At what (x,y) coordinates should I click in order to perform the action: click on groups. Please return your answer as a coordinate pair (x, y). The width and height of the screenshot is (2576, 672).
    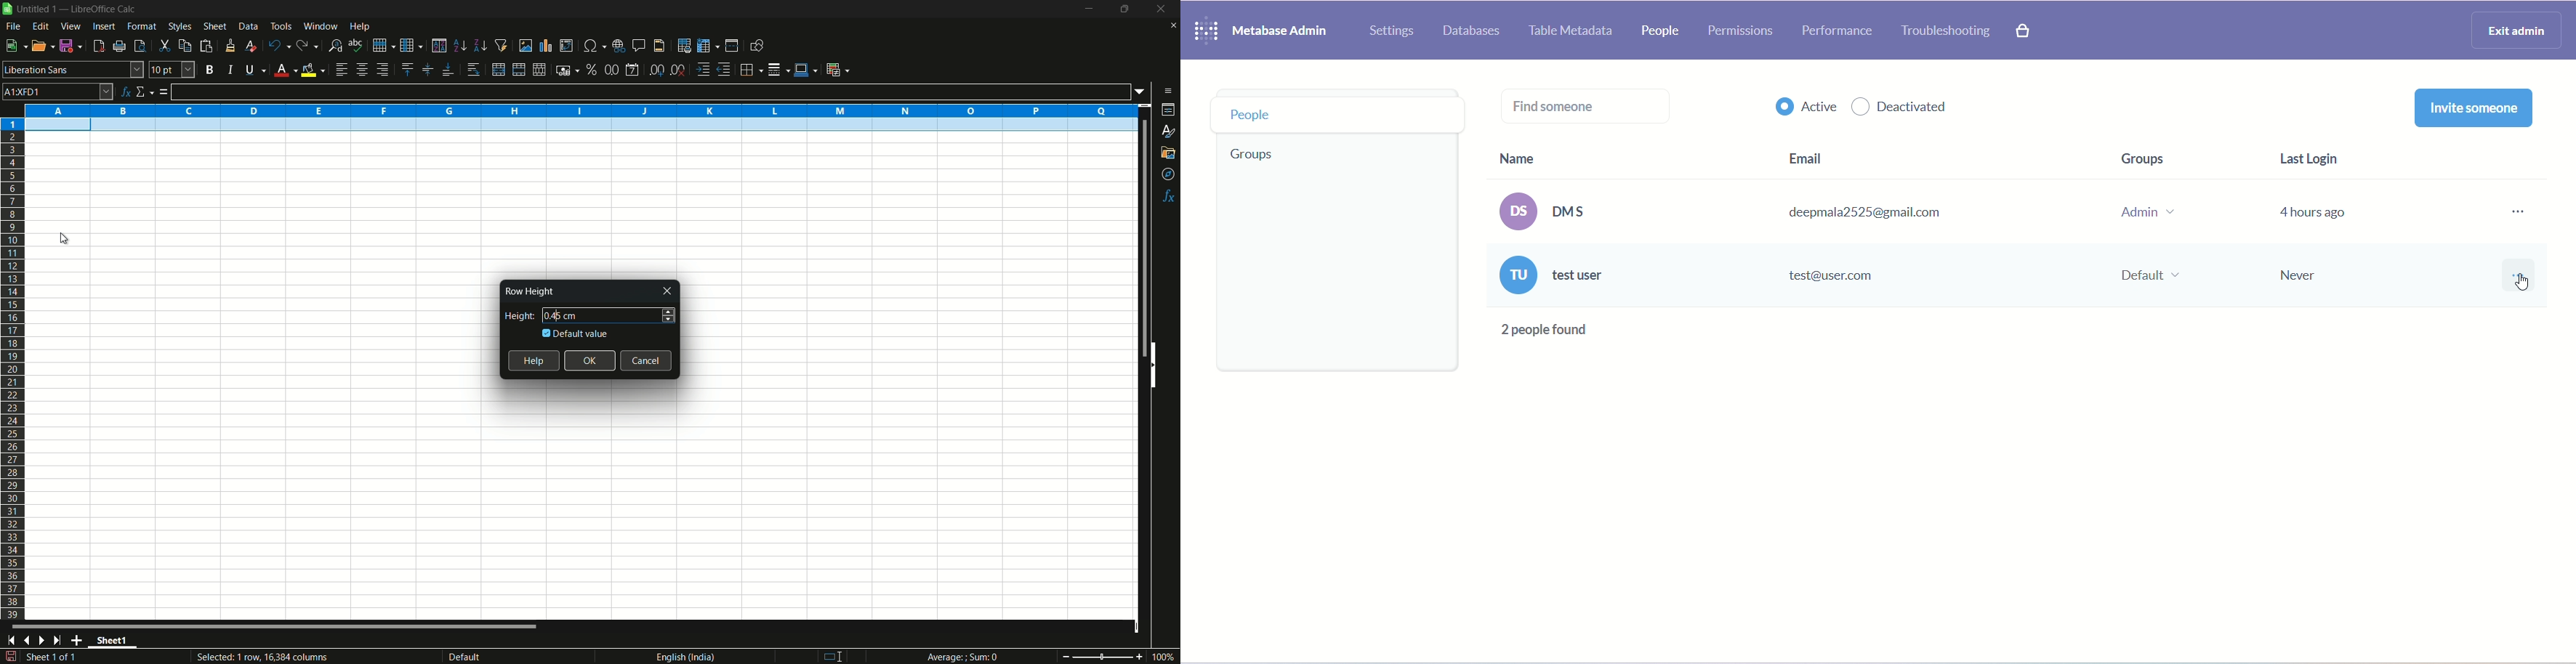
    Looking at the image, I should click on (2154, 156).